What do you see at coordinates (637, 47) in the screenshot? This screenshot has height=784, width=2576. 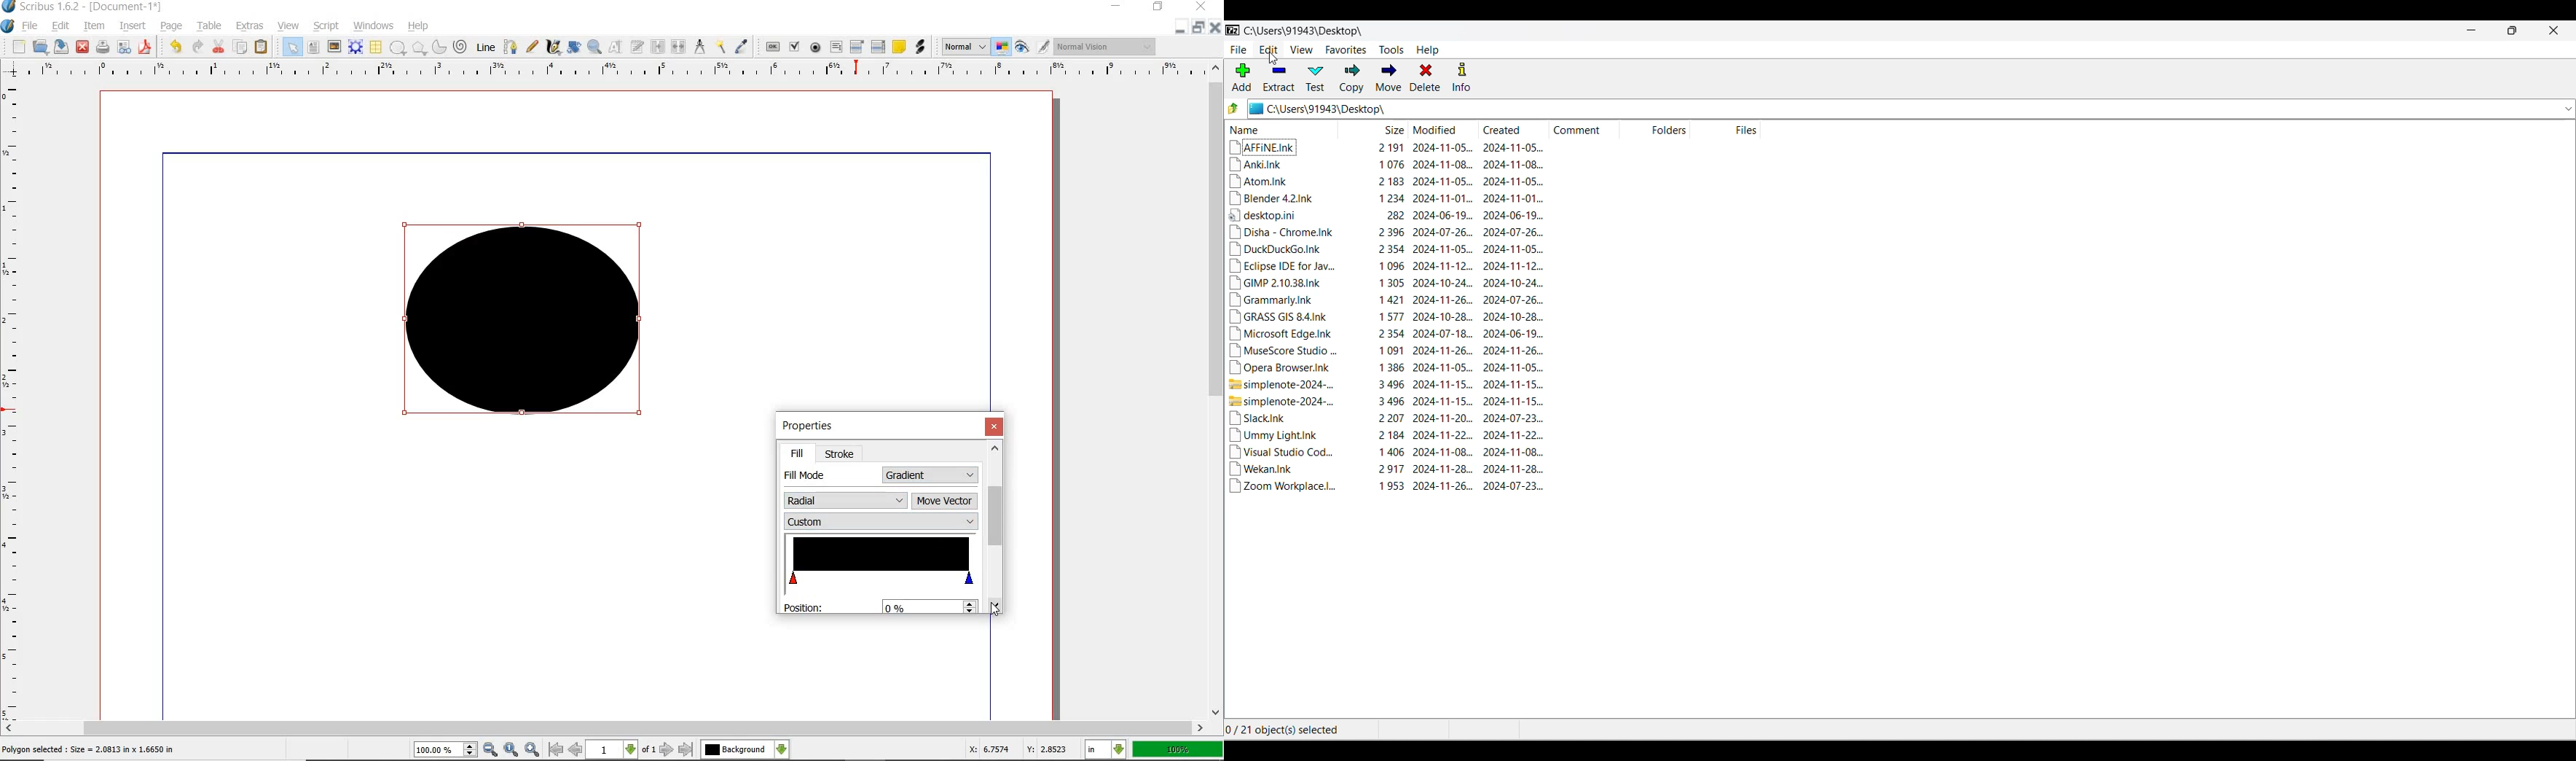 I see `EDIT TEXT WITH STORY EDITOR` at bounding box center [637, 47].